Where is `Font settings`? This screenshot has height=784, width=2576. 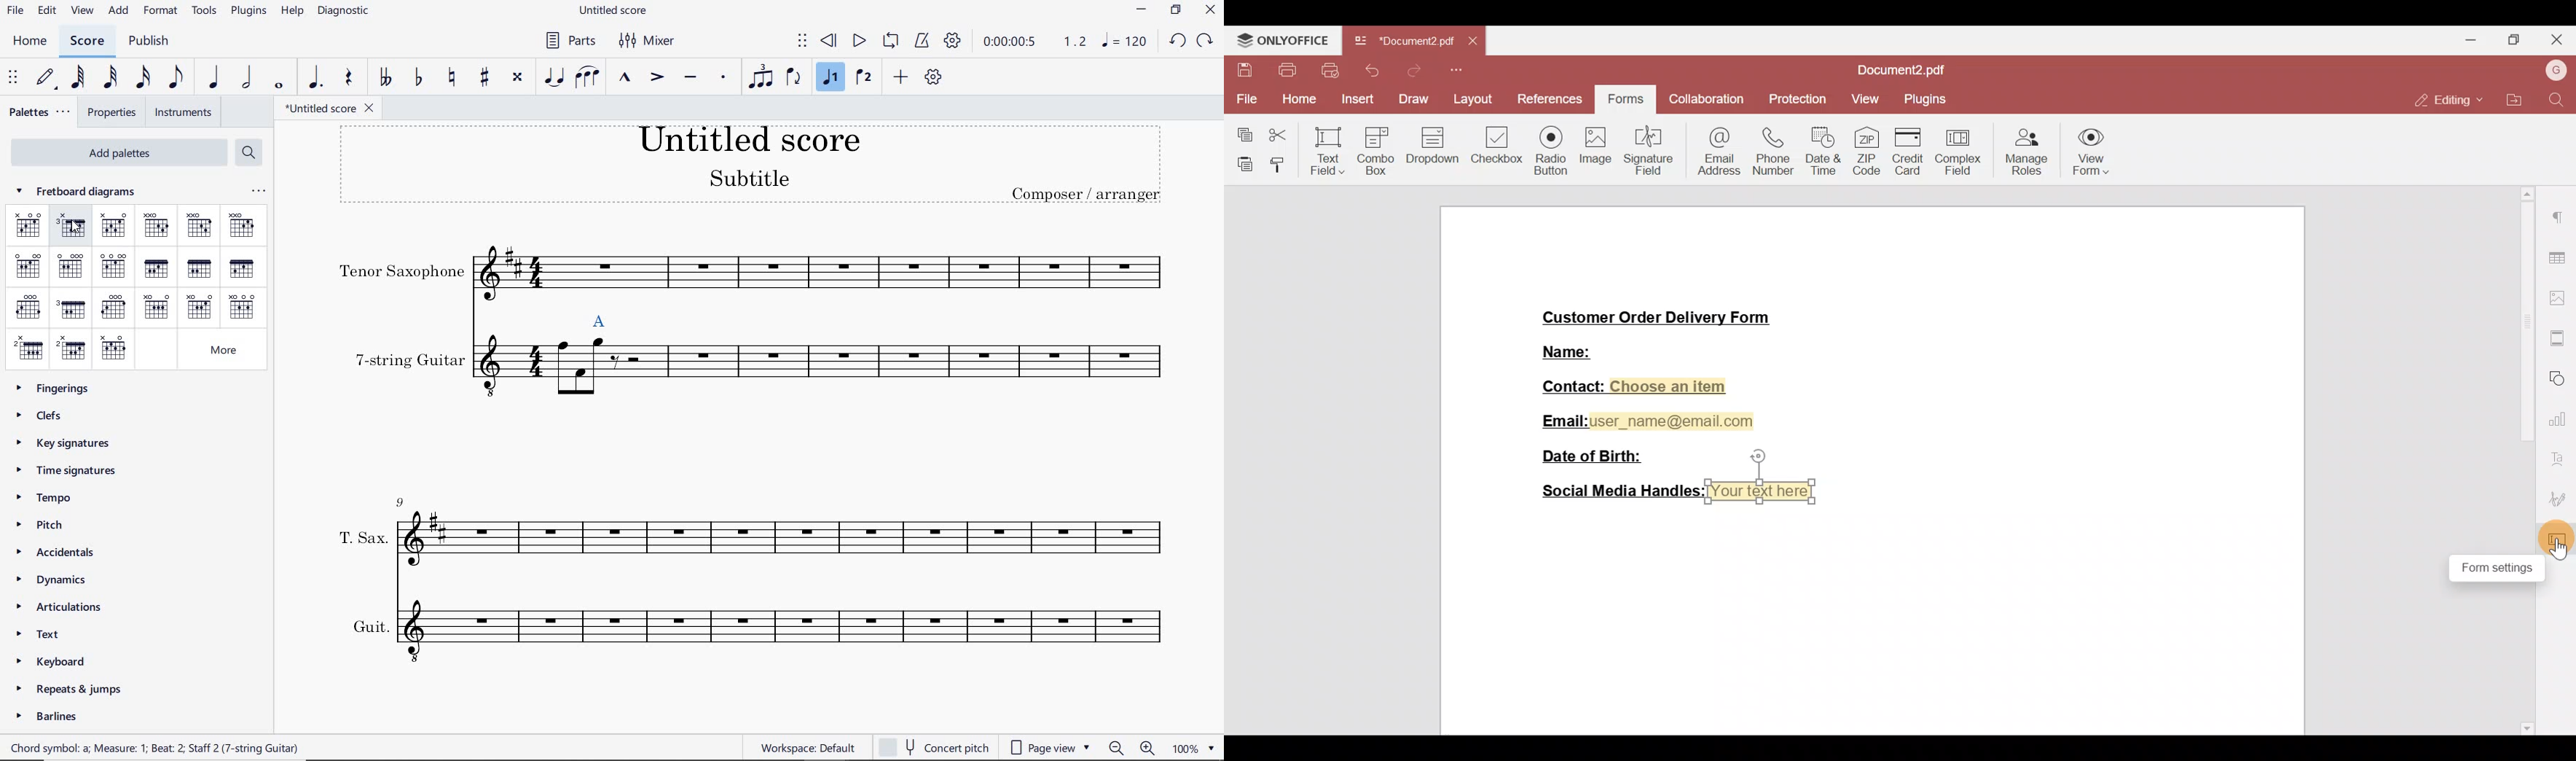
Font settings is located at coordinates (2563, 458).